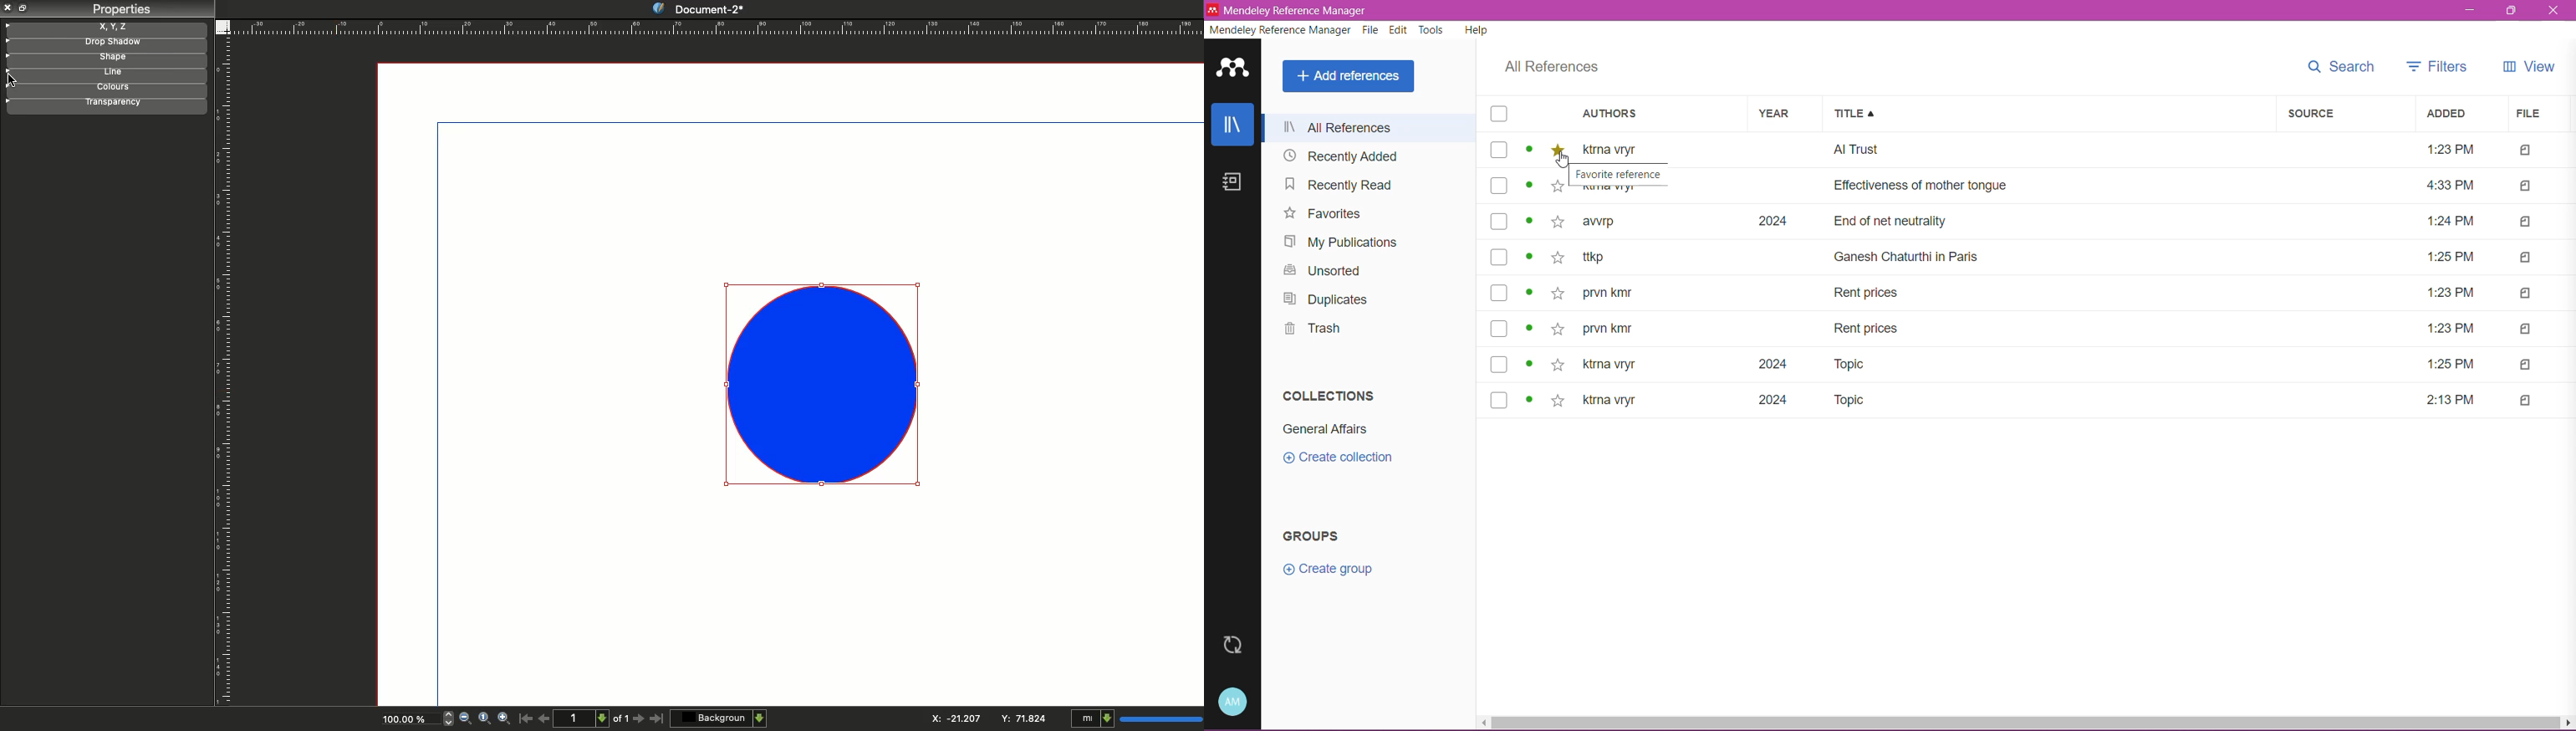 This screenshot has width=2576, height=756. I want to click on Add References, so click(1348, 77).